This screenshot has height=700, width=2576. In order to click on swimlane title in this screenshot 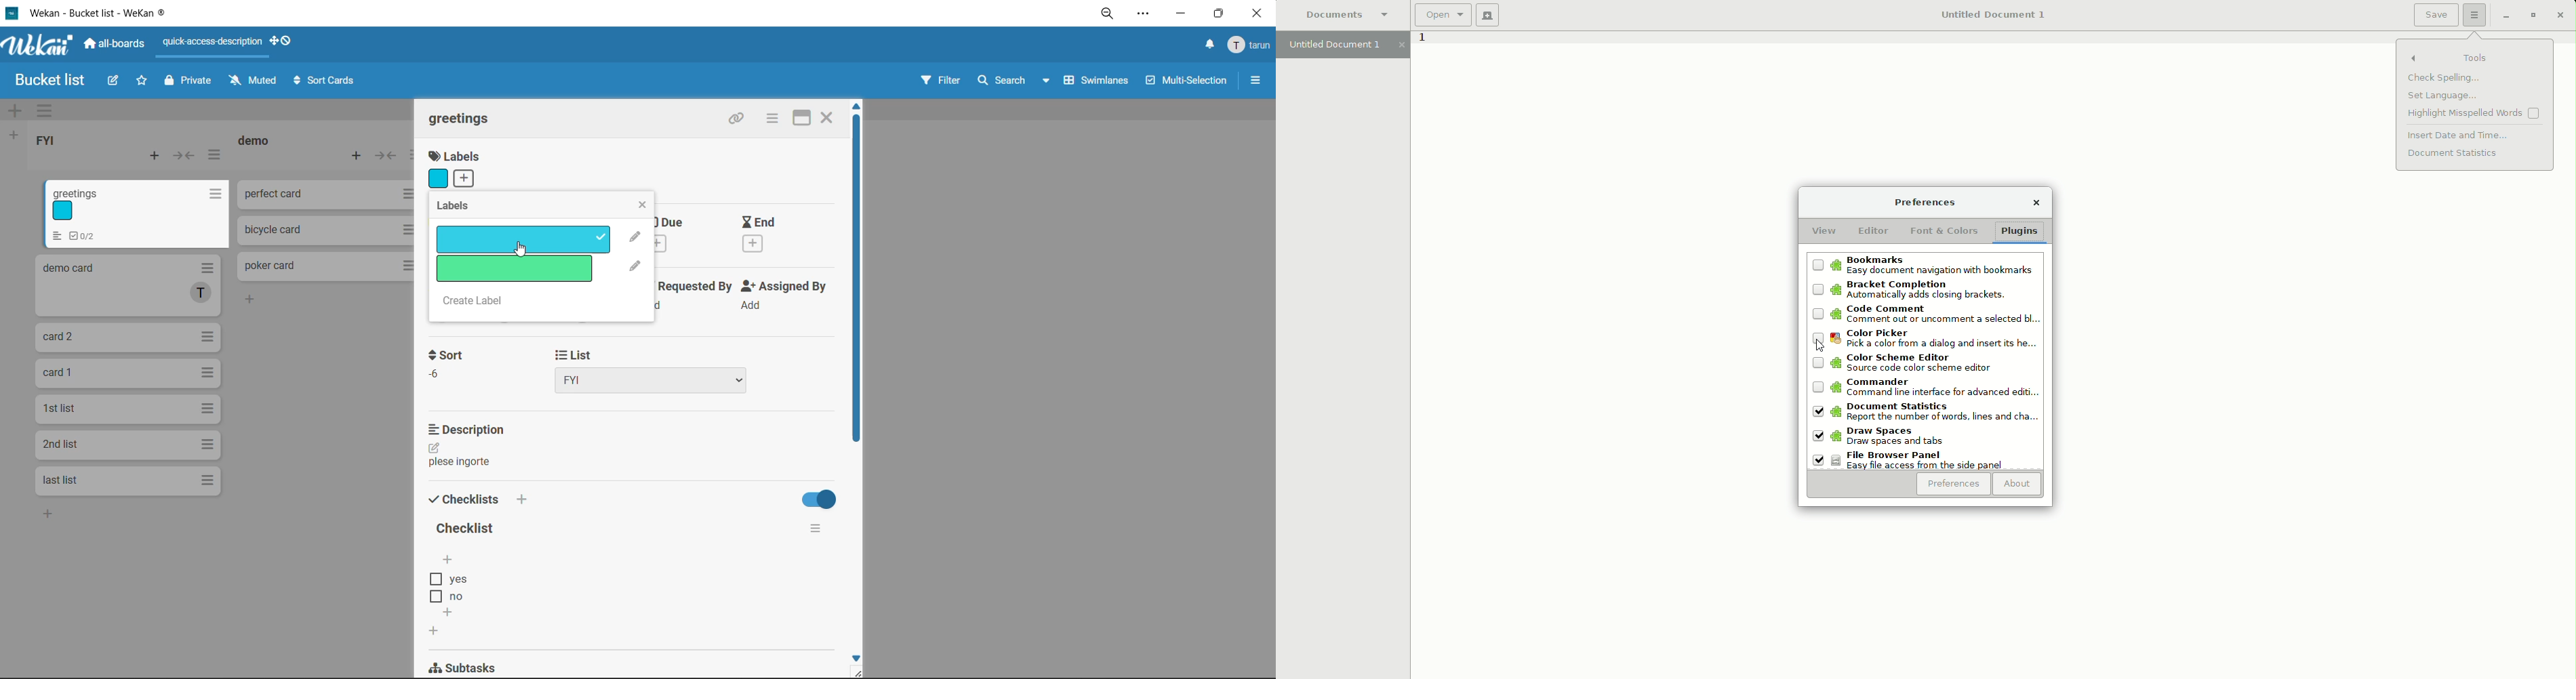, I will do `click(640, 110)`.